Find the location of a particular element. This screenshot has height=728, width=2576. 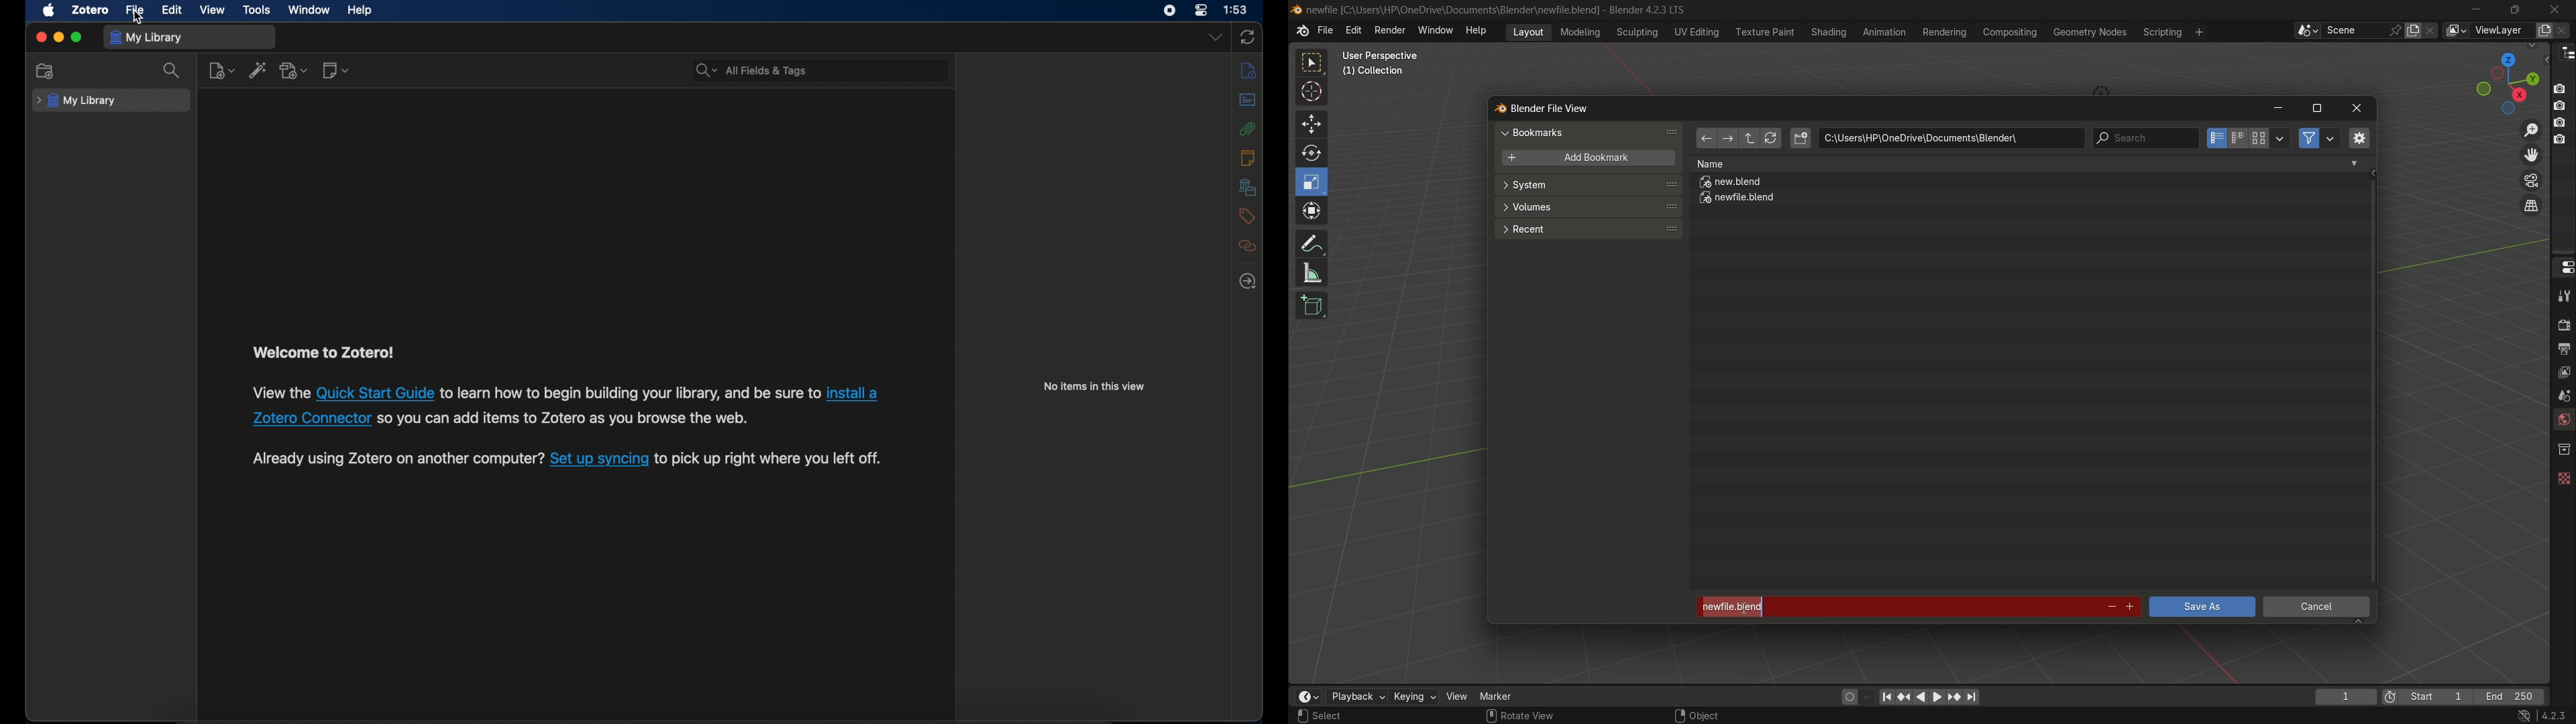

jump to endpoint is located at coordinates (1886, 696).